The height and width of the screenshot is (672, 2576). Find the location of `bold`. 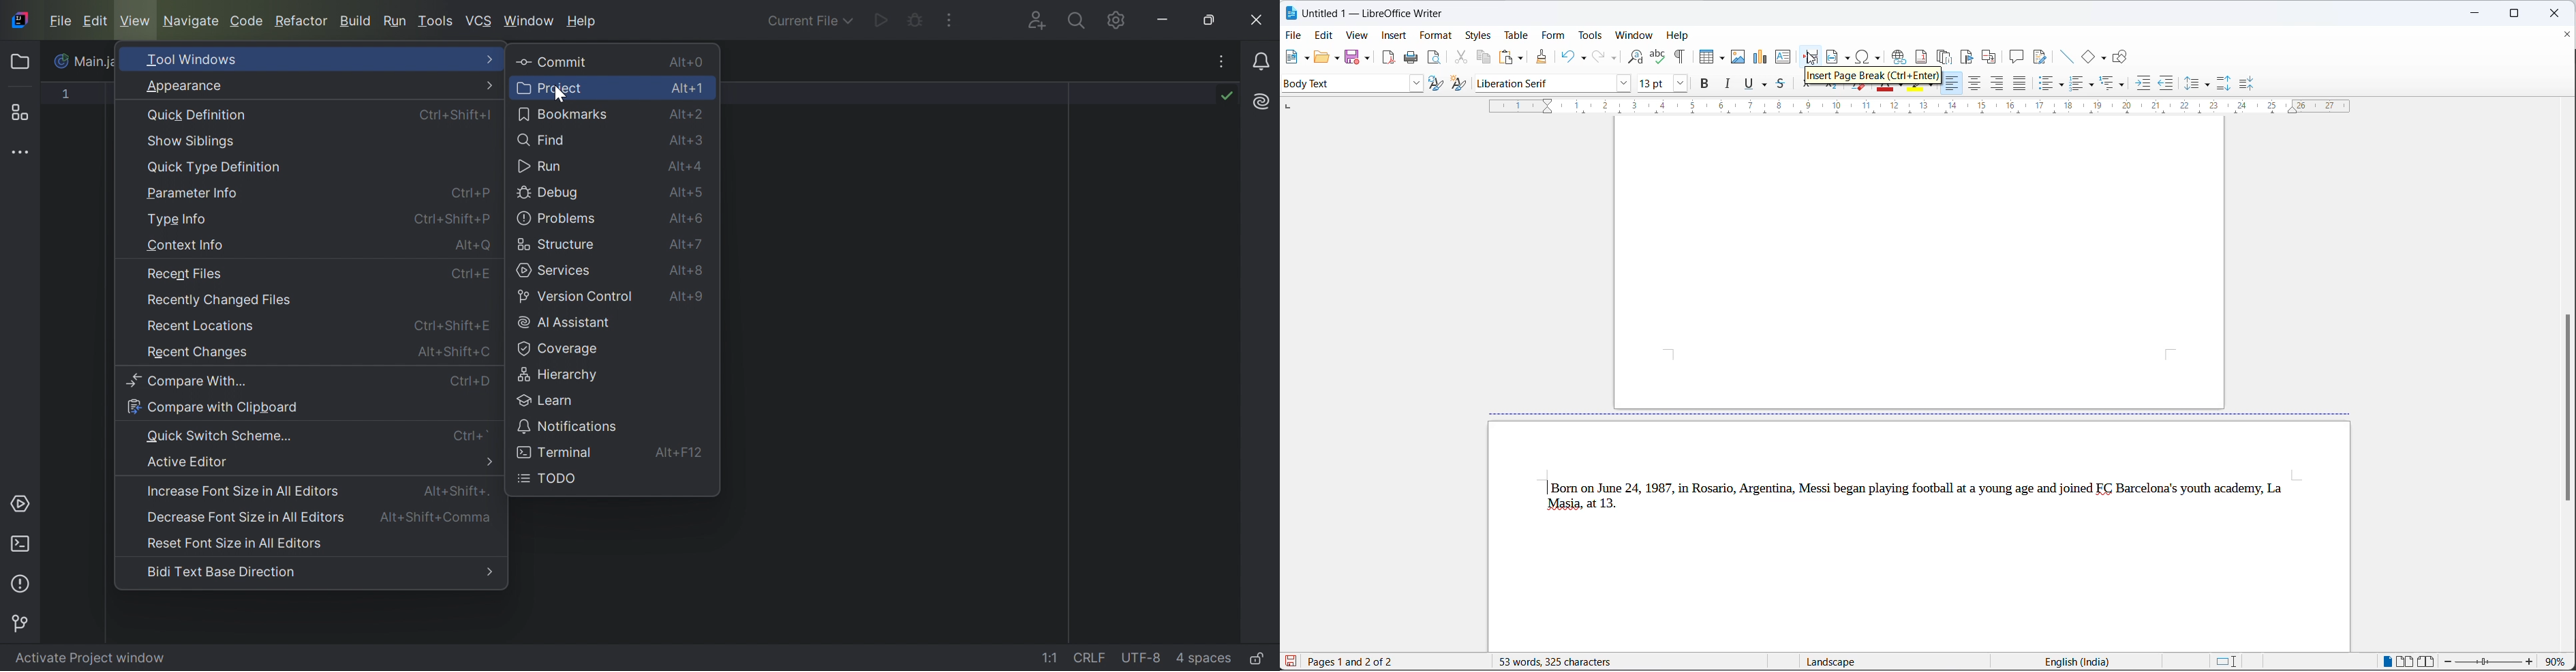

bold is located at coordinates (1705, 83).